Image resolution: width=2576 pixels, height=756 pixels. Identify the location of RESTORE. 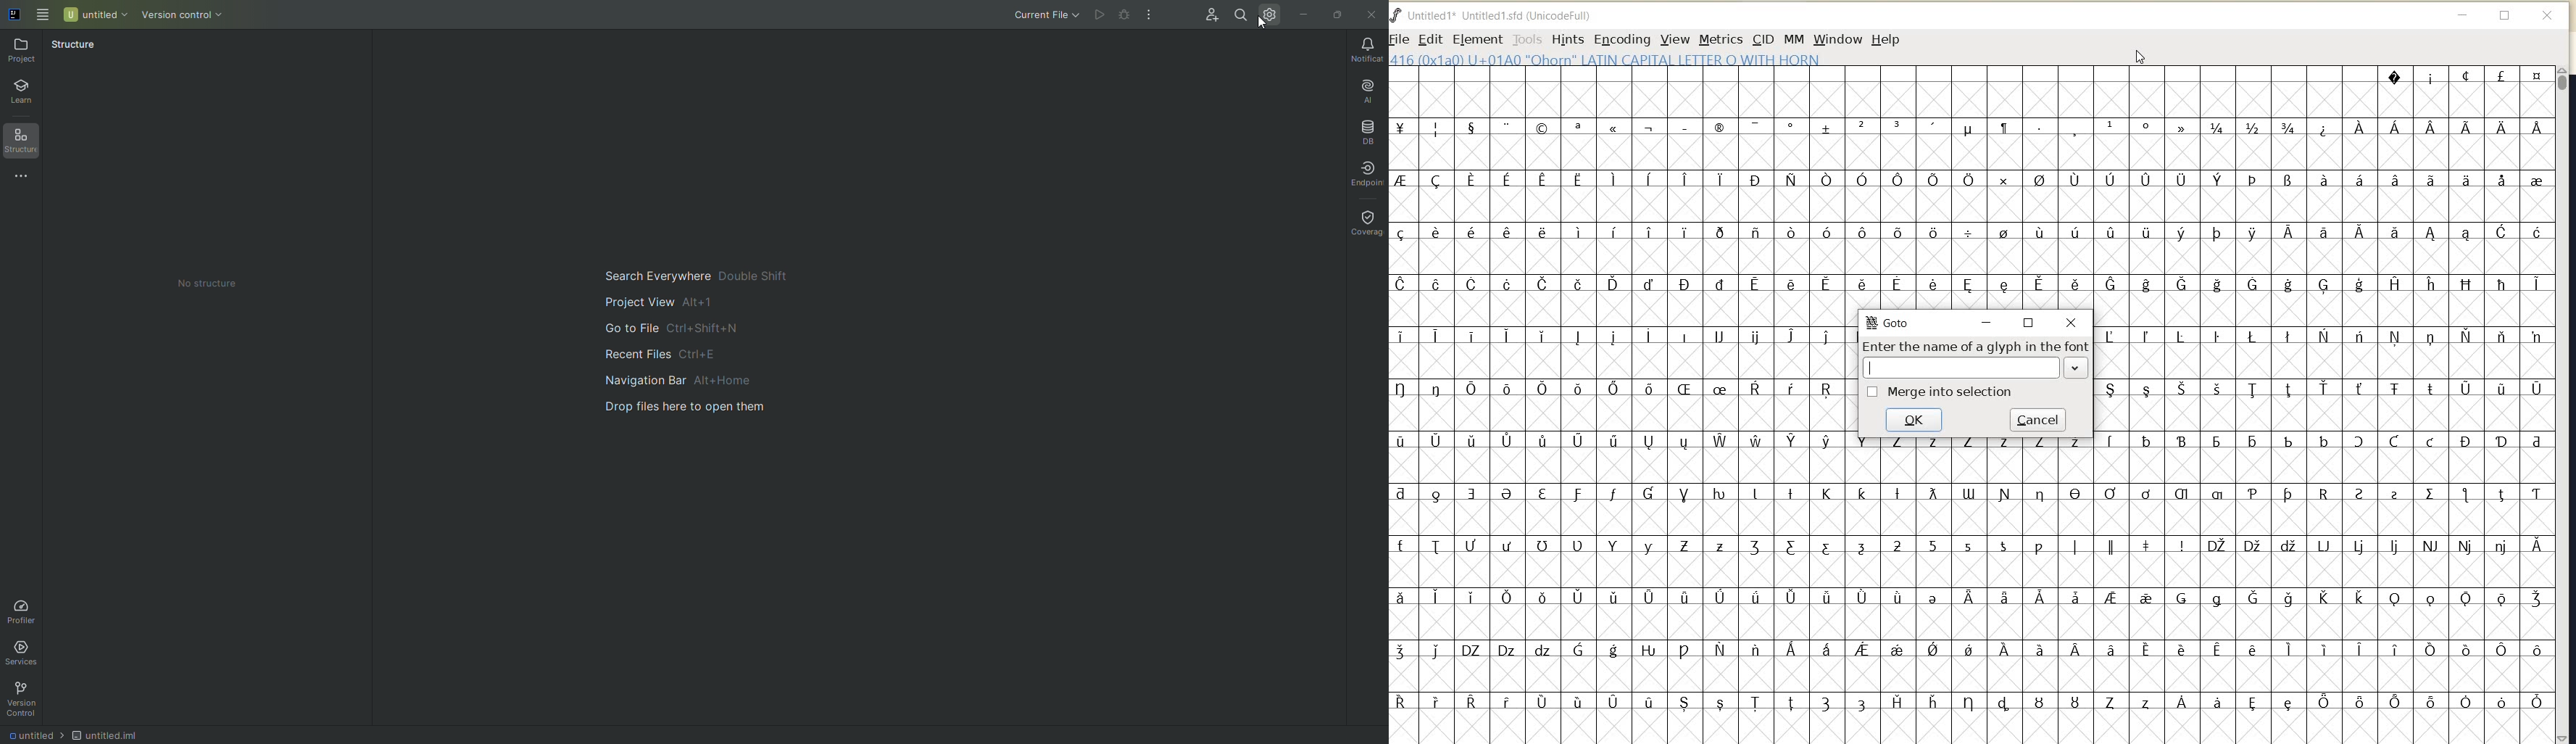
(2504, 16).